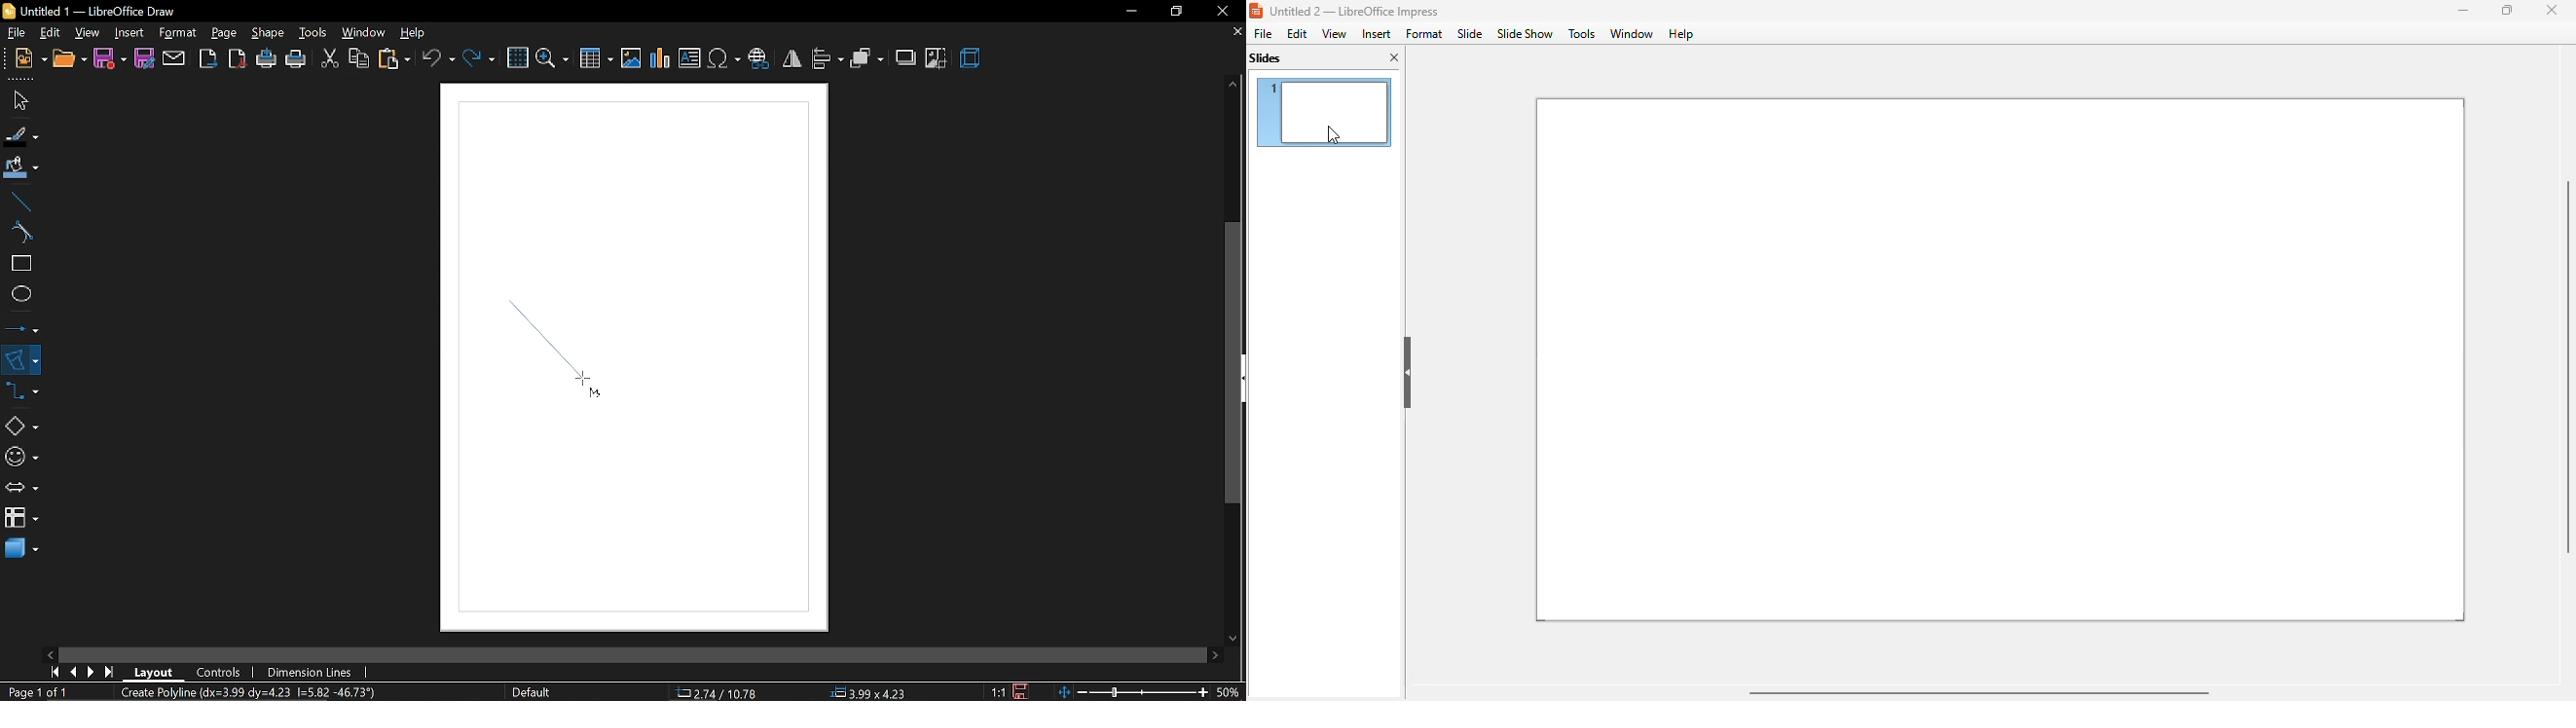 The width and height of the screenshot is (2576, 728). What do you see at coordinates (1323, 99) in the screenshot?
I see `slide 1` at bounding box center [1323, 99].